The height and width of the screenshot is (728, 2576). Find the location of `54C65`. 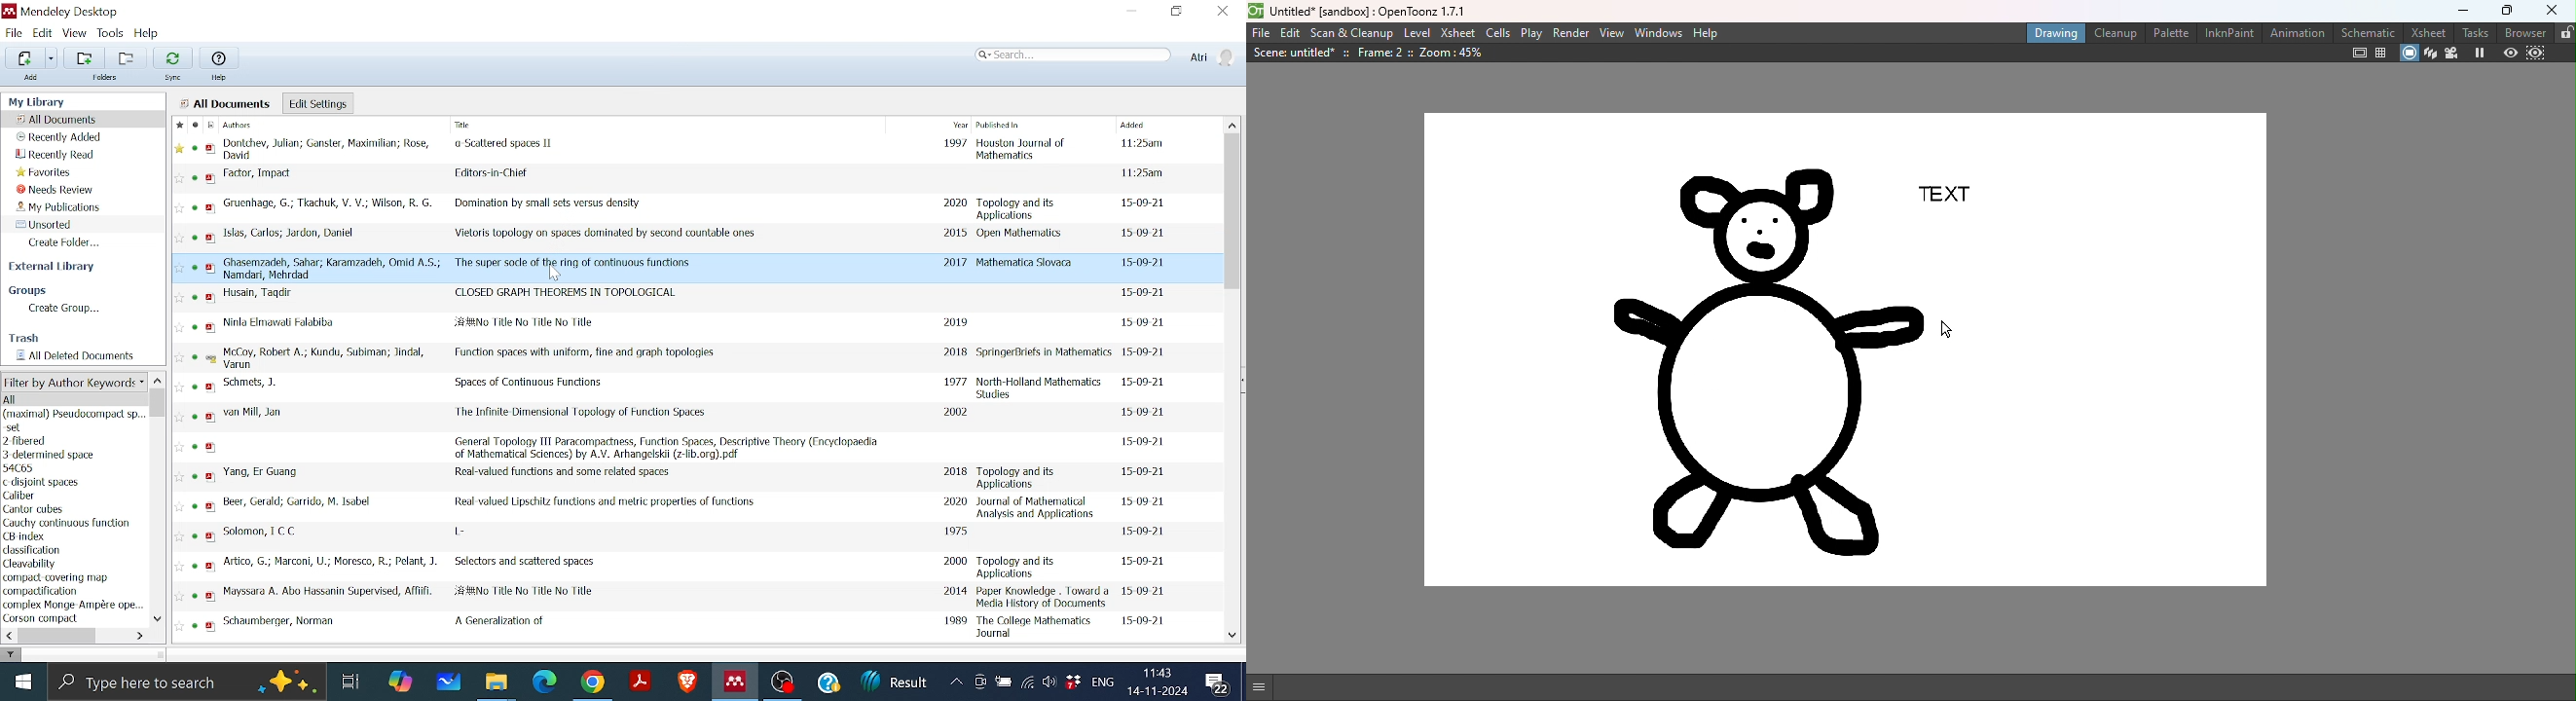

54C65 is located at coordinates (21, 468).